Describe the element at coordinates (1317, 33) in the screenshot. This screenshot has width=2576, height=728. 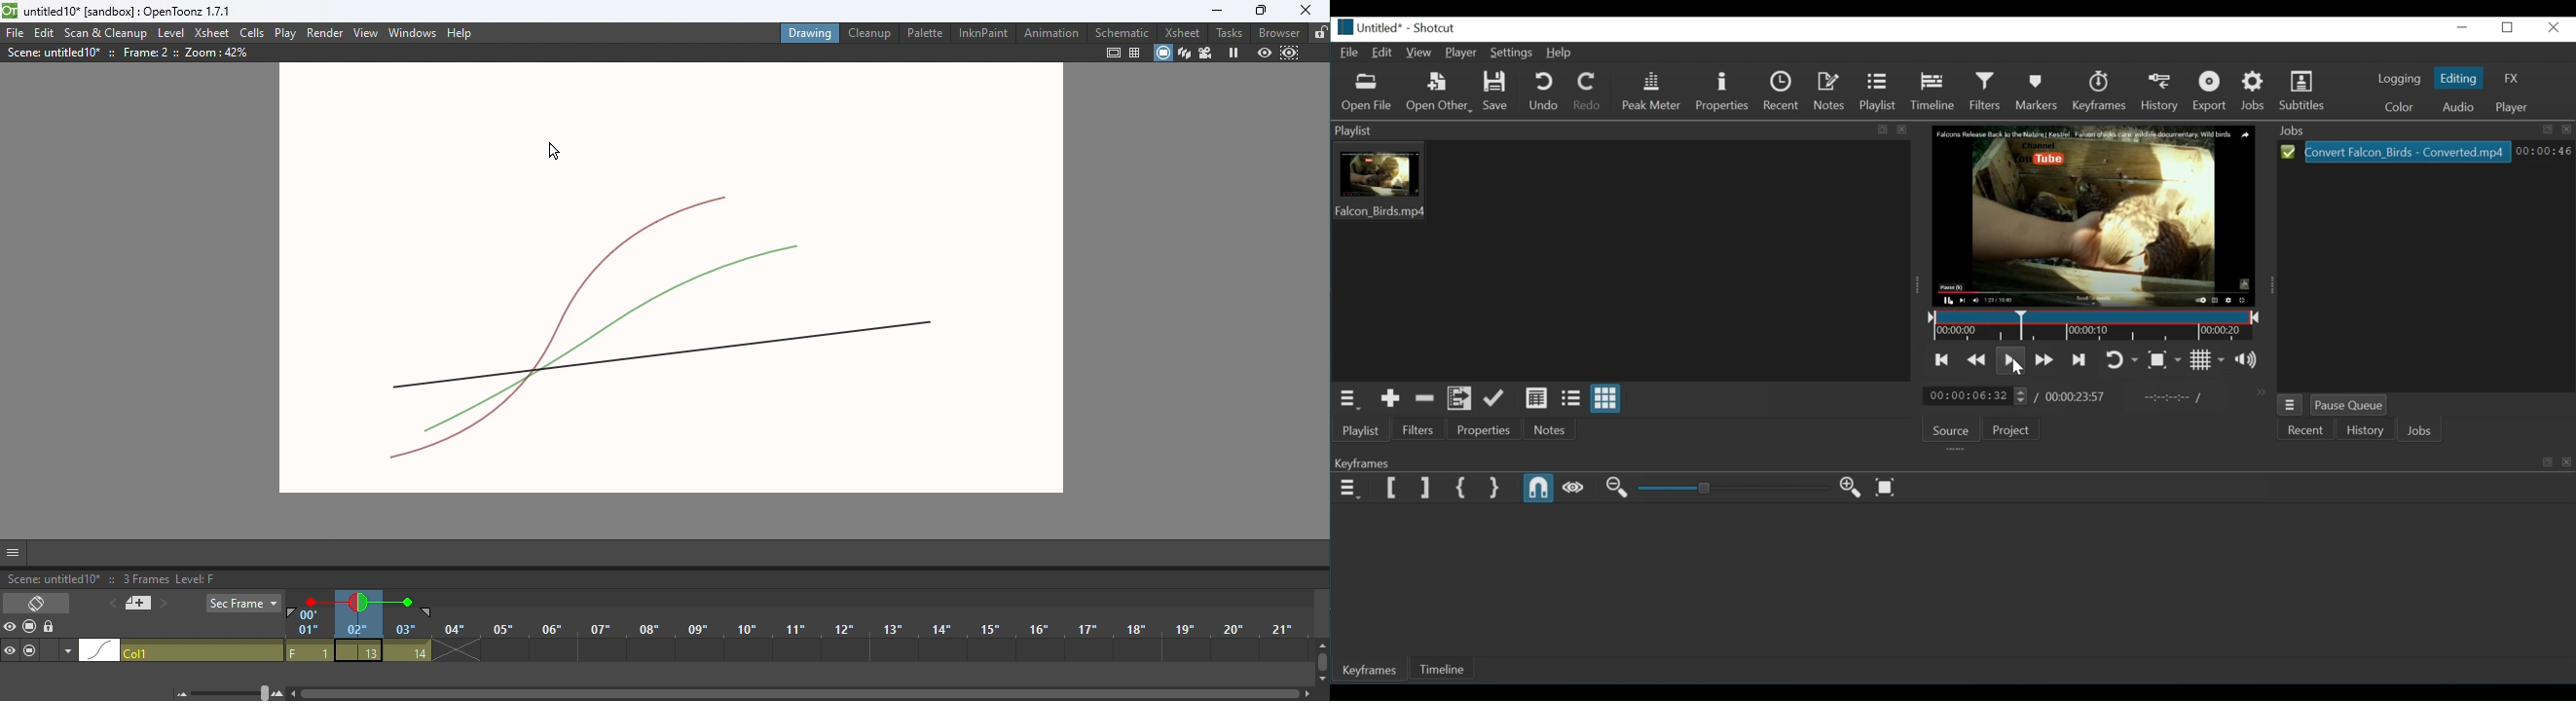
I see `Lock rooms tab` at that location.